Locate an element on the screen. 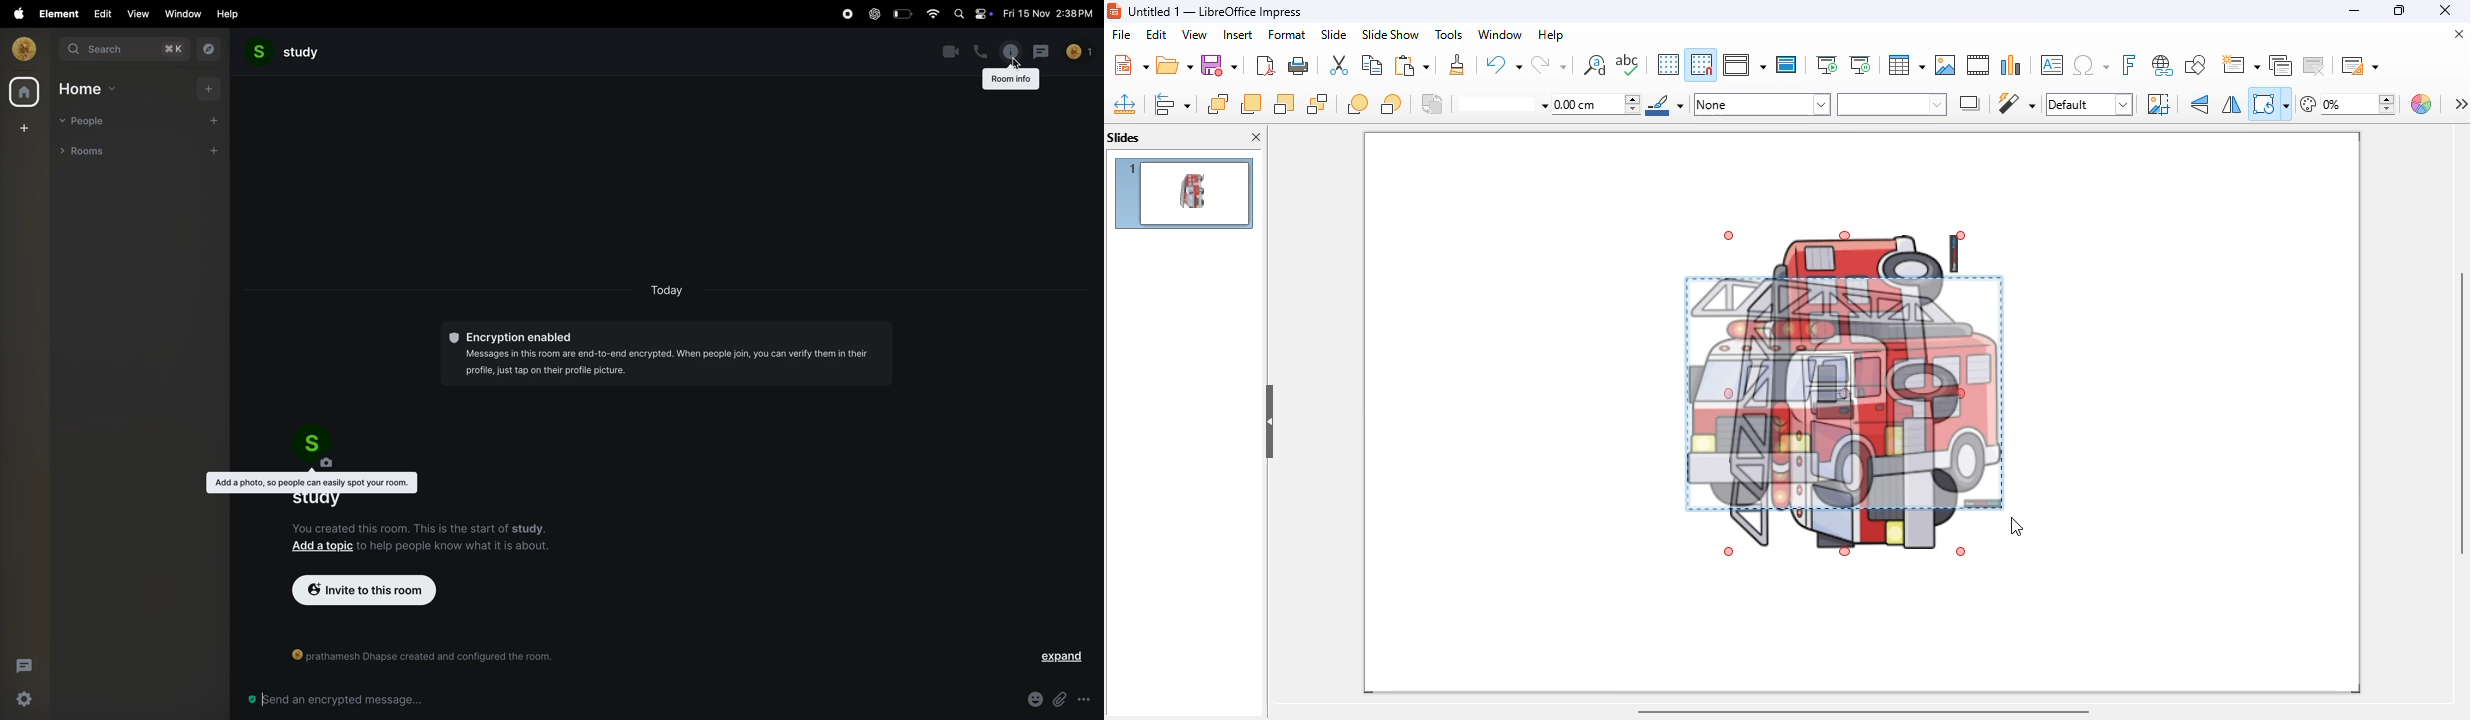 Image resolution: width=2492 pixels, height=728 pixels. profile is located at coordinates (21, 48).